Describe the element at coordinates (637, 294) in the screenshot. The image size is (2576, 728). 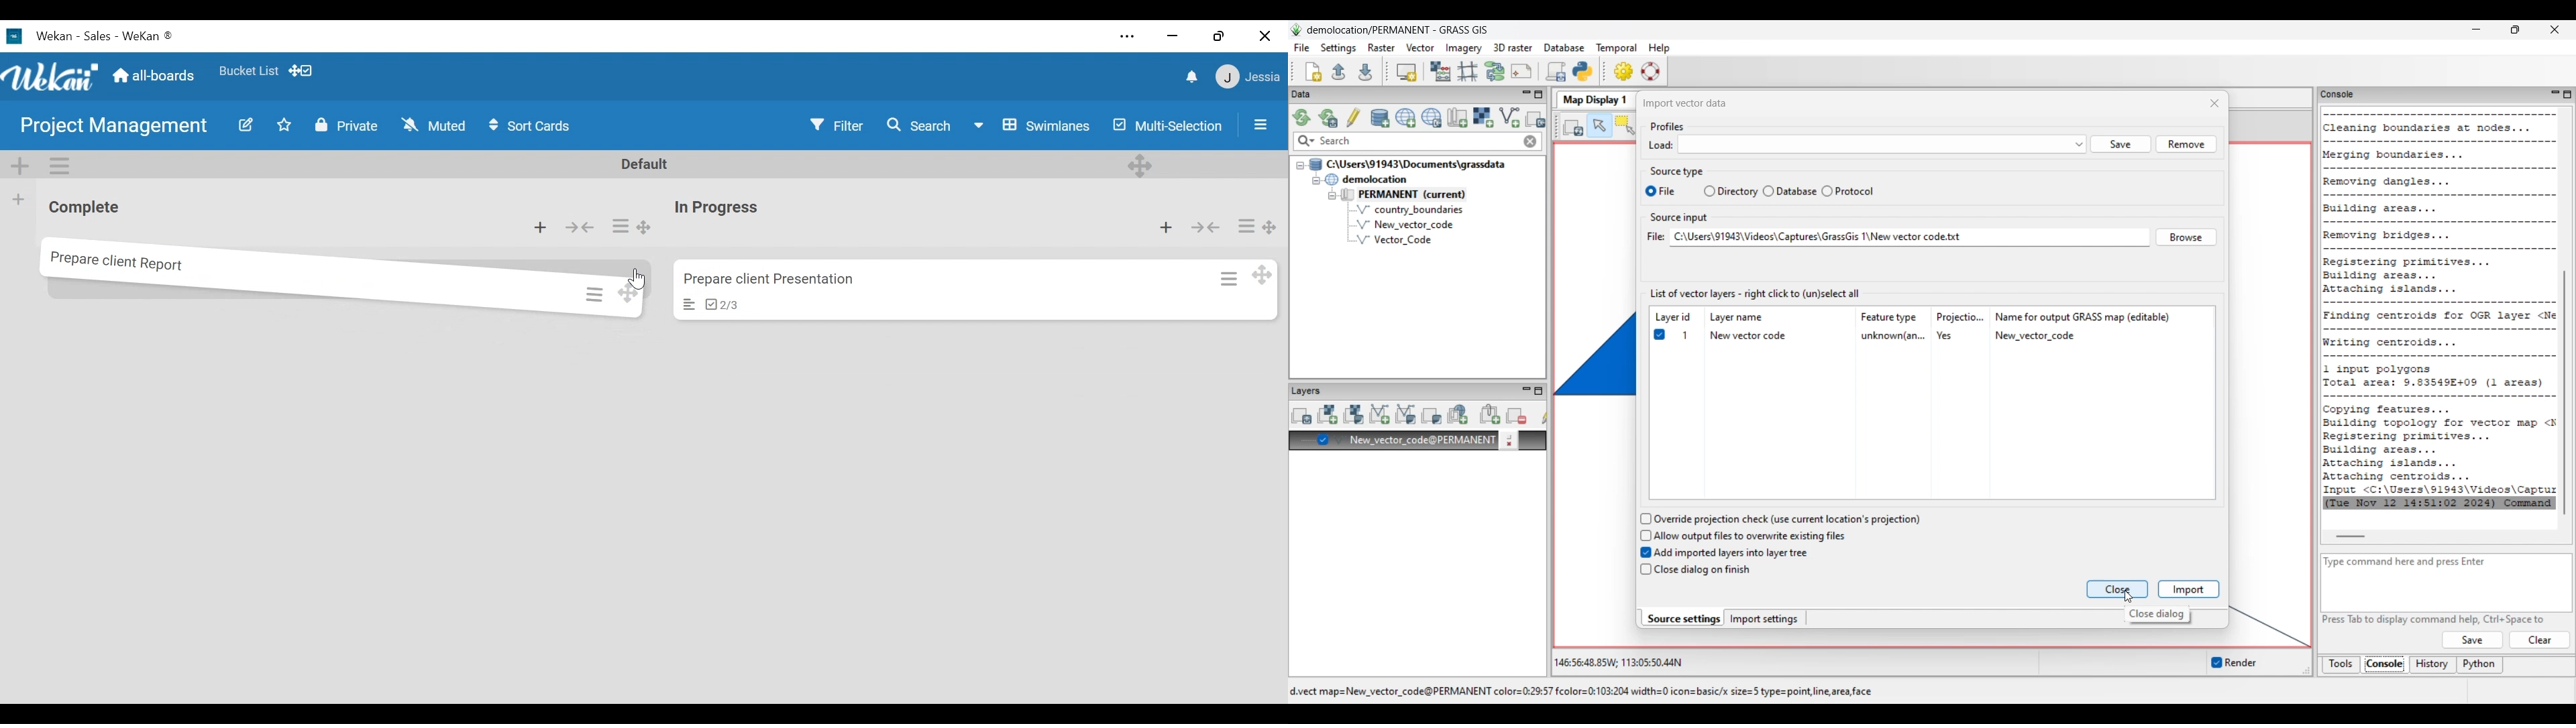
I see `Desktop drag handles` at that location.